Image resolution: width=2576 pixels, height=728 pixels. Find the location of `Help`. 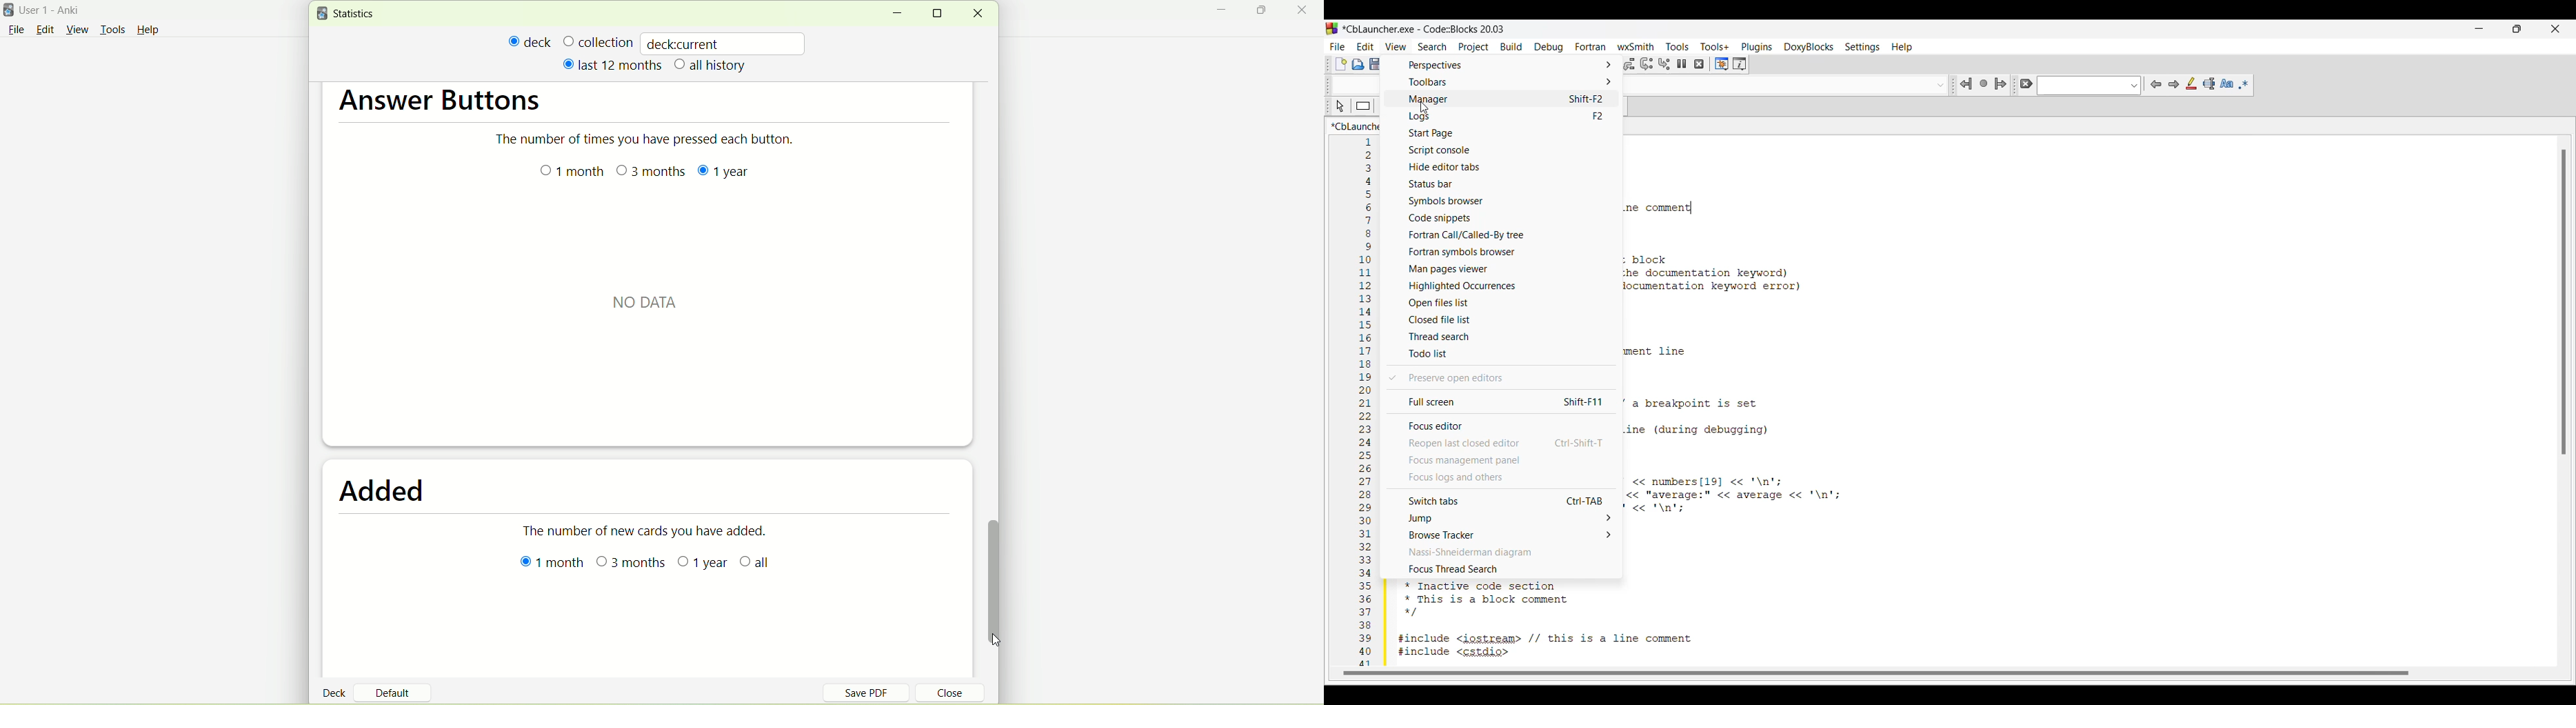

Help is located at coordinates (148, 32).